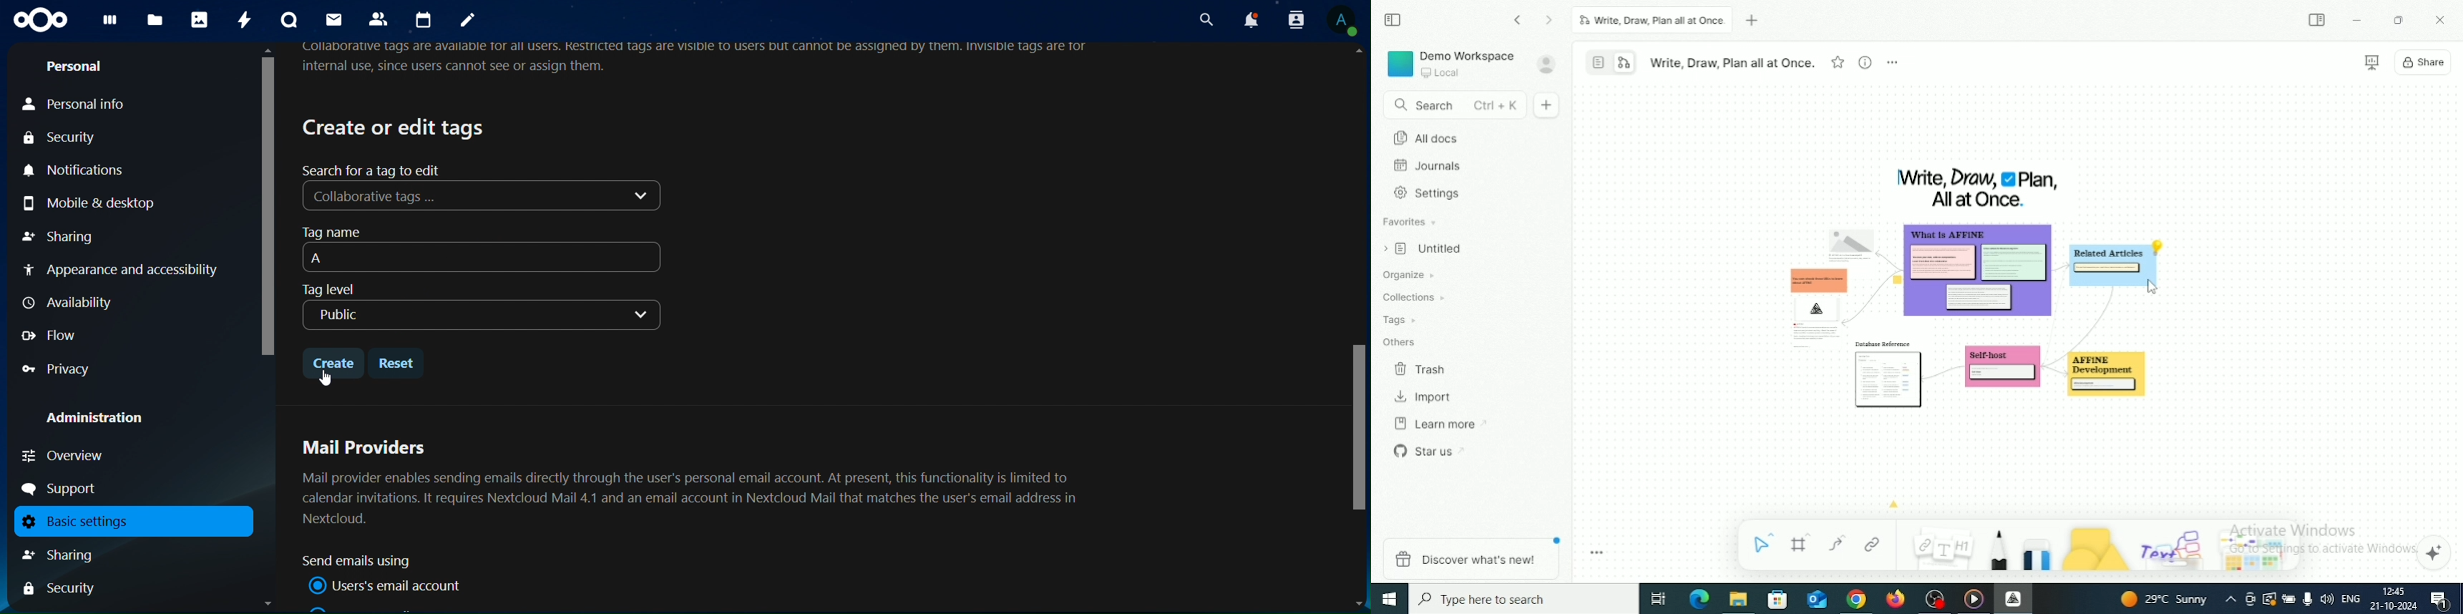 The width and height of the screenshot is (2464, 616). What do you see at coordinates (1873, 544) in the screenshot?
I see `Link` at bounding box center [1873, 544].